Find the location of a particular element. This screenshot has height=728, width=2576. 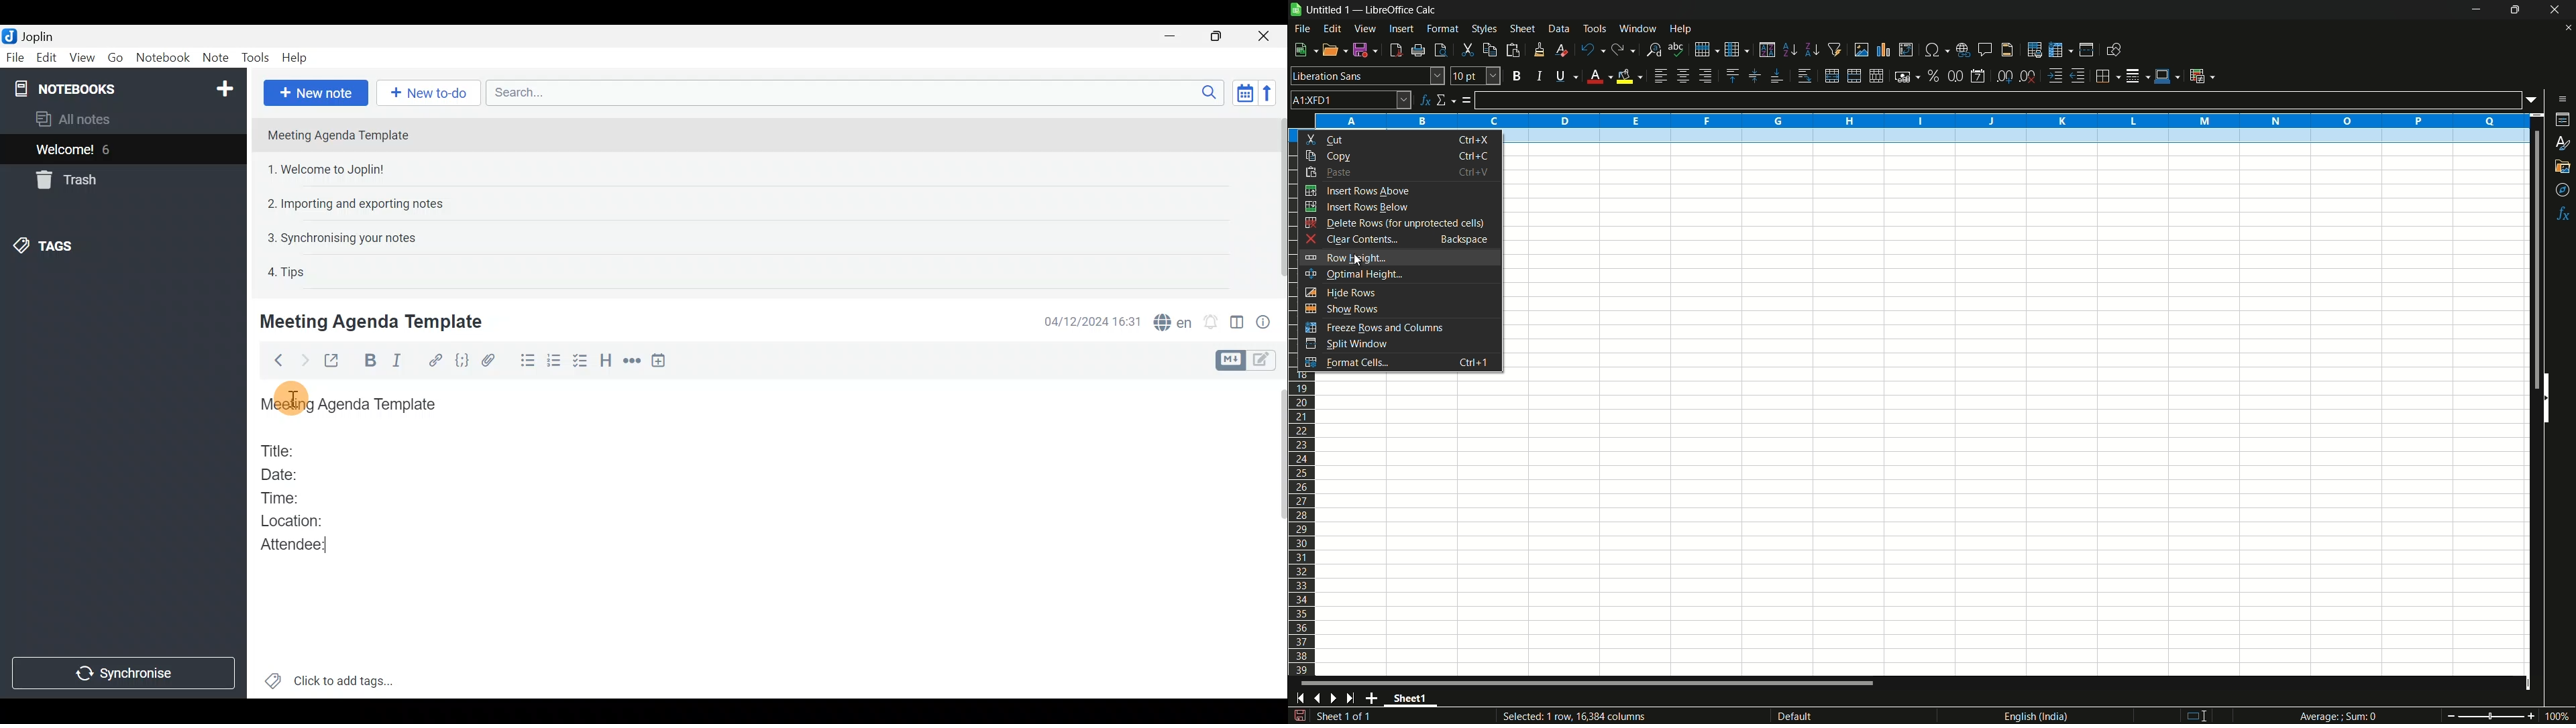

Joplin is located at coordinates (37, 36).